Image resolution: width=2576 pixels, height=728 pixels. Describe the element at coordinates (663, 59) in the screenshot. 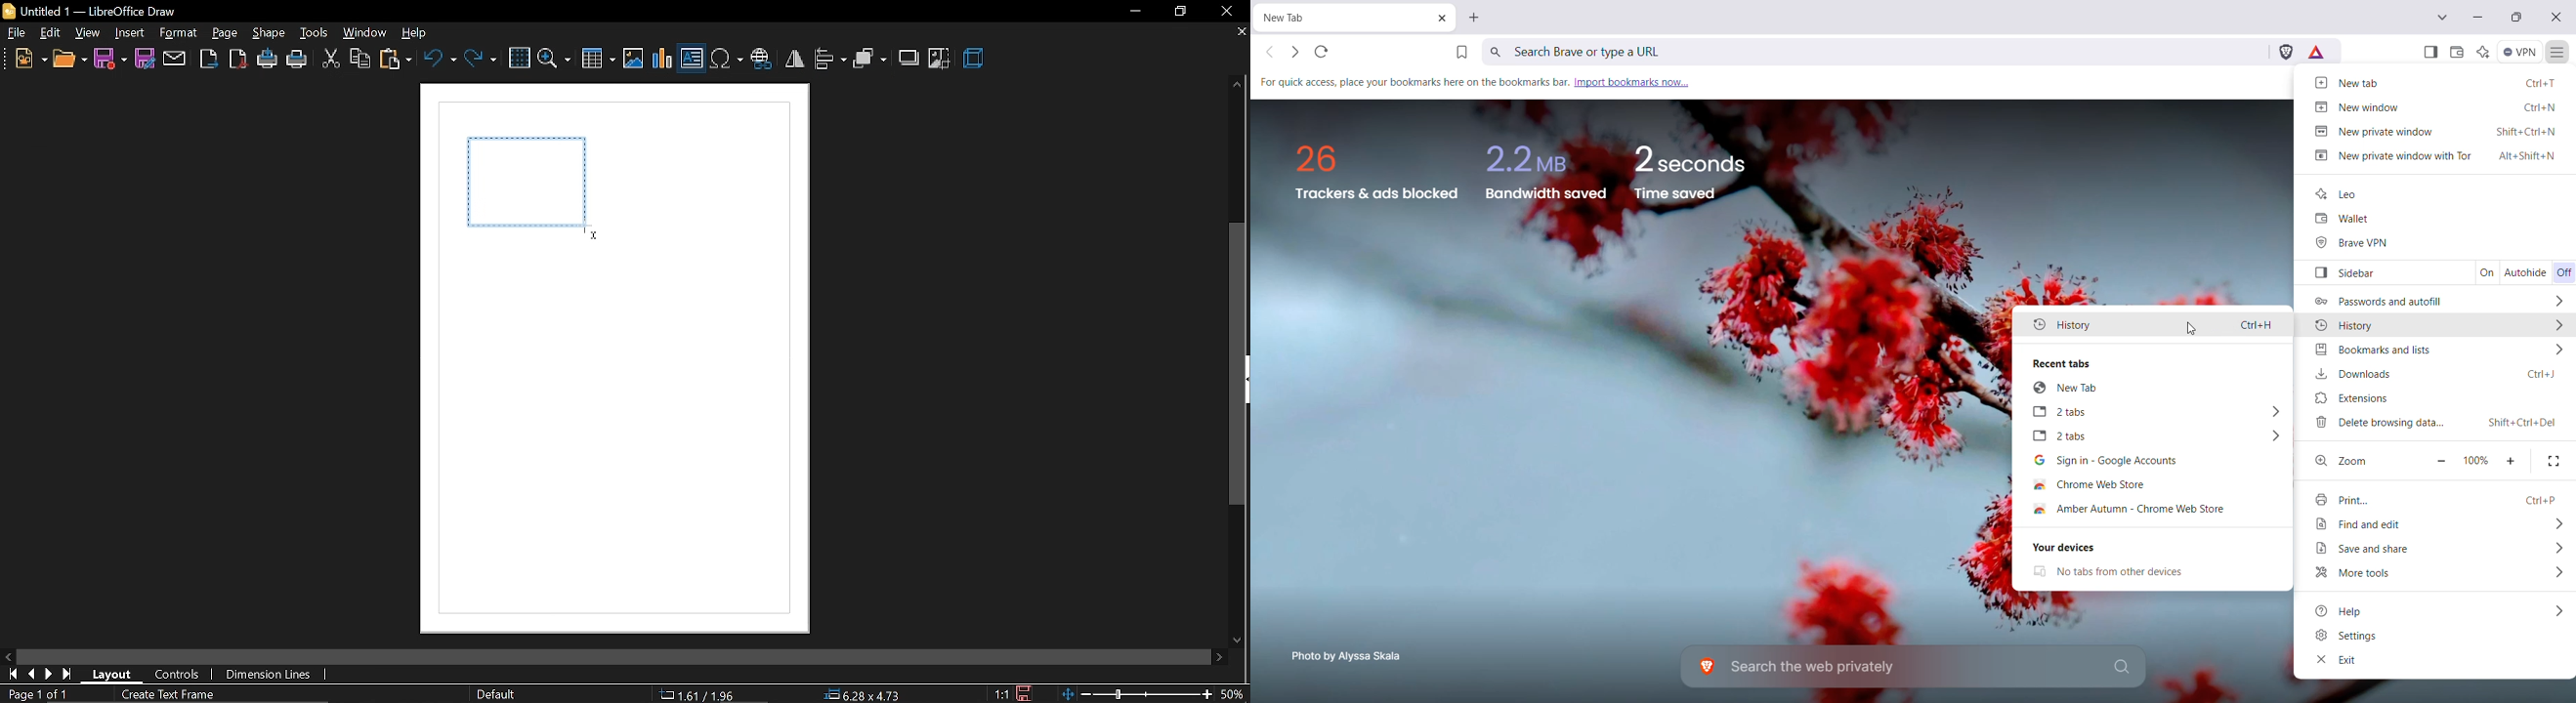

I see `insert chart` at that location.